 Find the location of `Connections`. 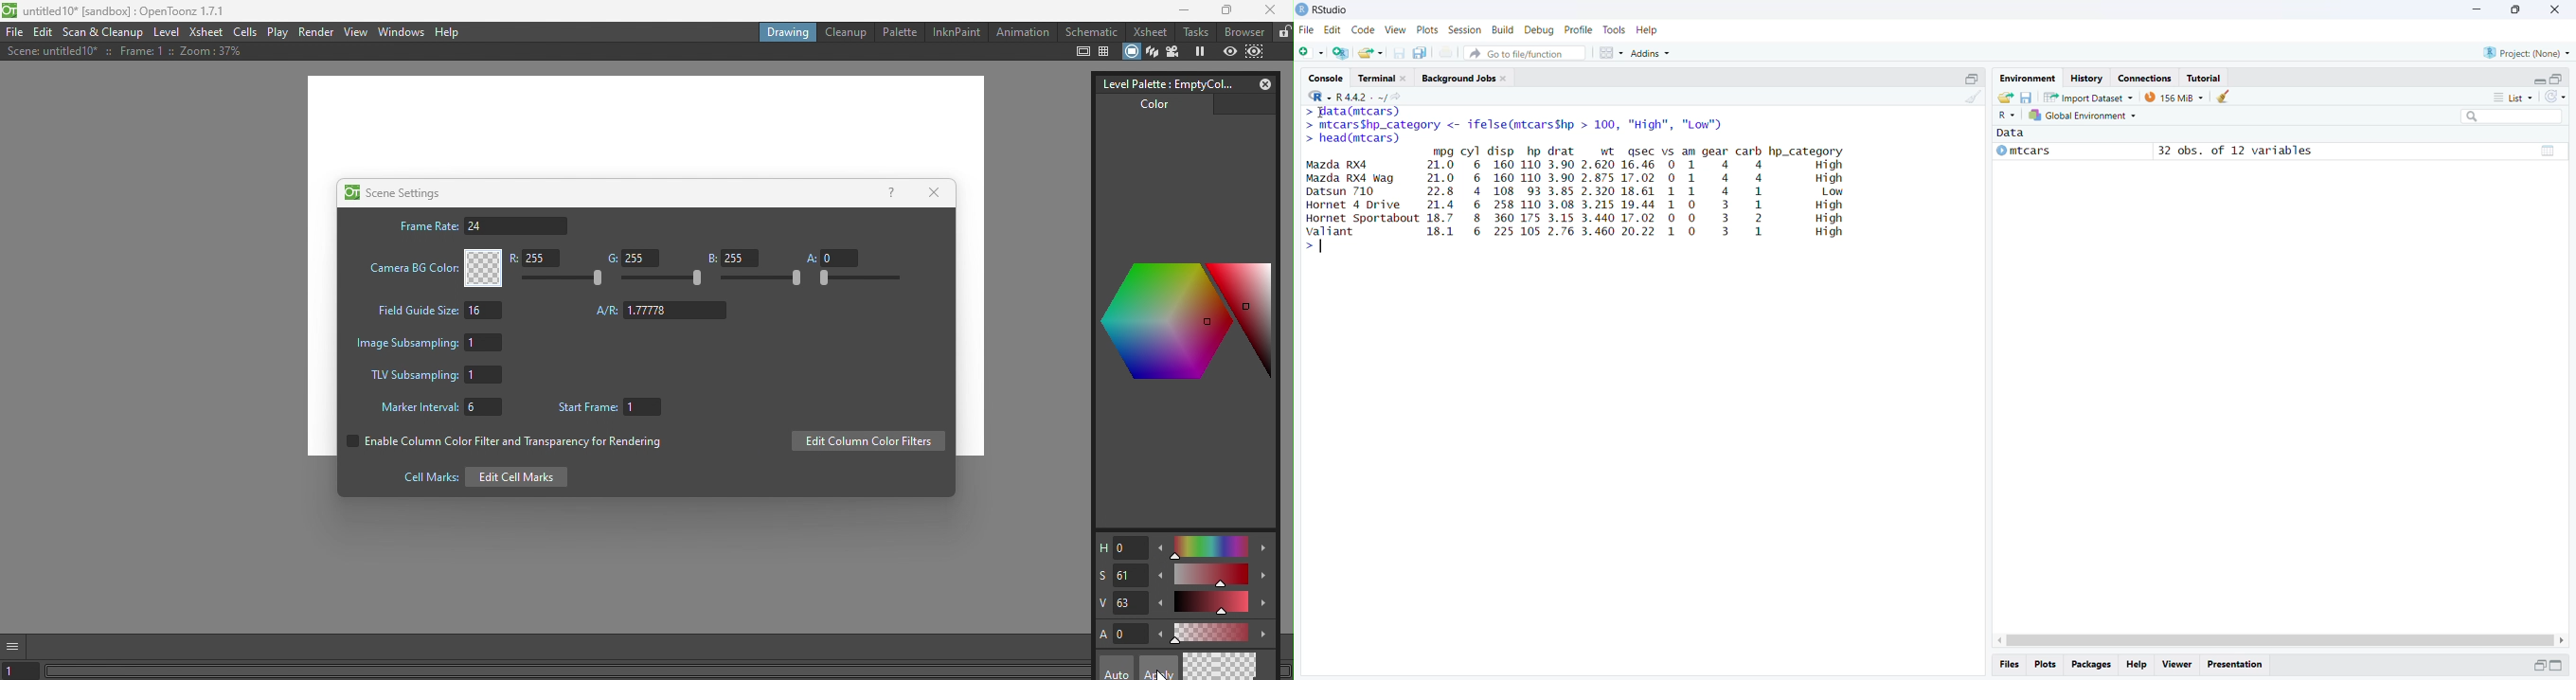

Connections is located at coordinates (2144, 77).